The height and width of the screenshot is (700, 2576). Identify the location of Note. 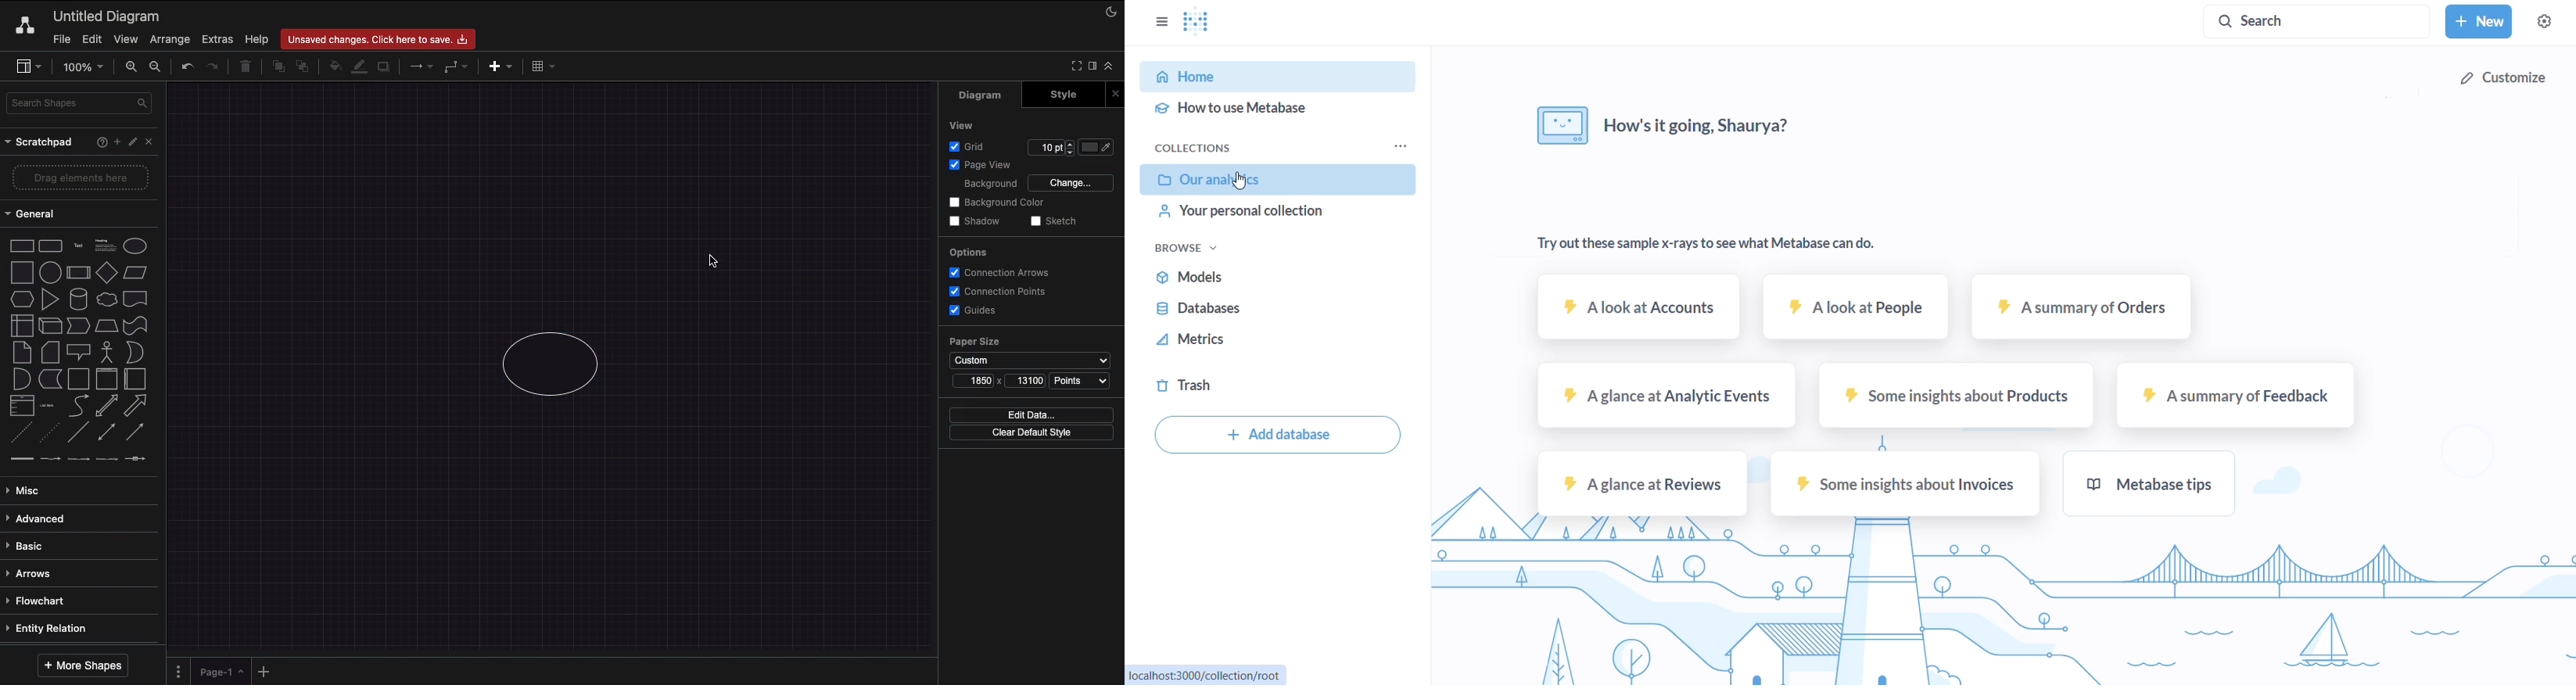
(20, 353).